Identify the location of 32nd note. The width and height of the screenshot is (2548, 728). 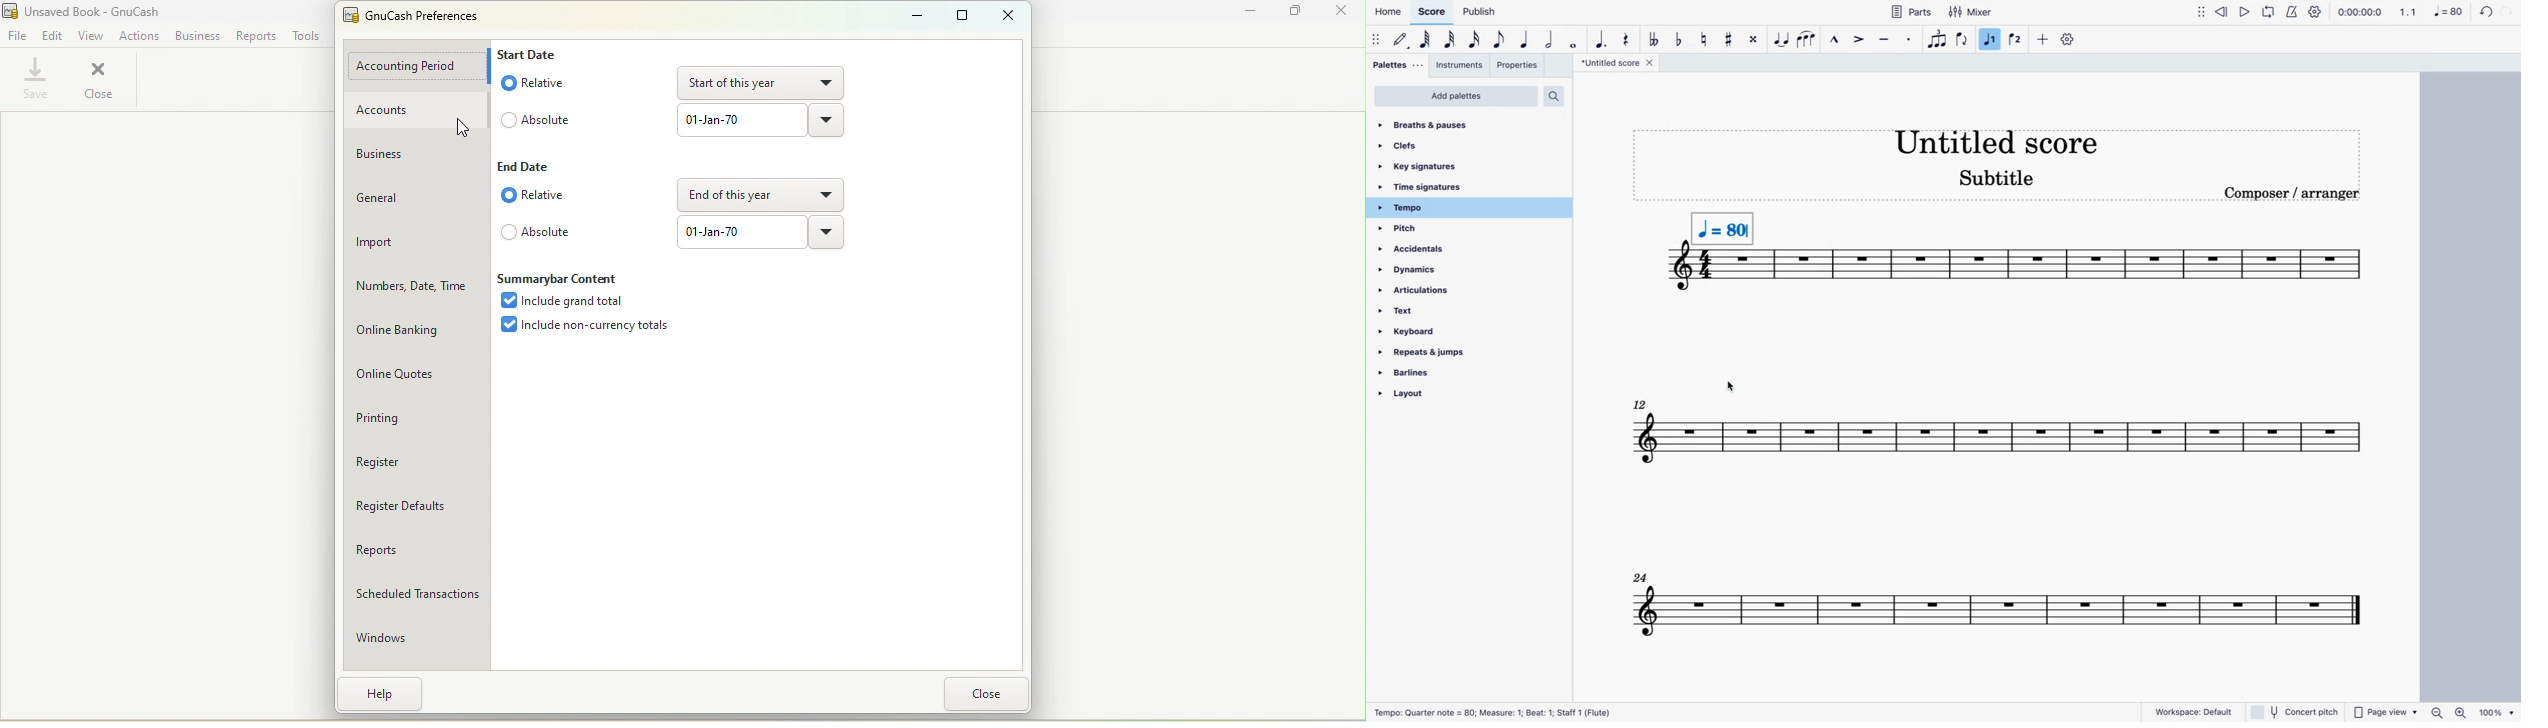
(1447, 39).